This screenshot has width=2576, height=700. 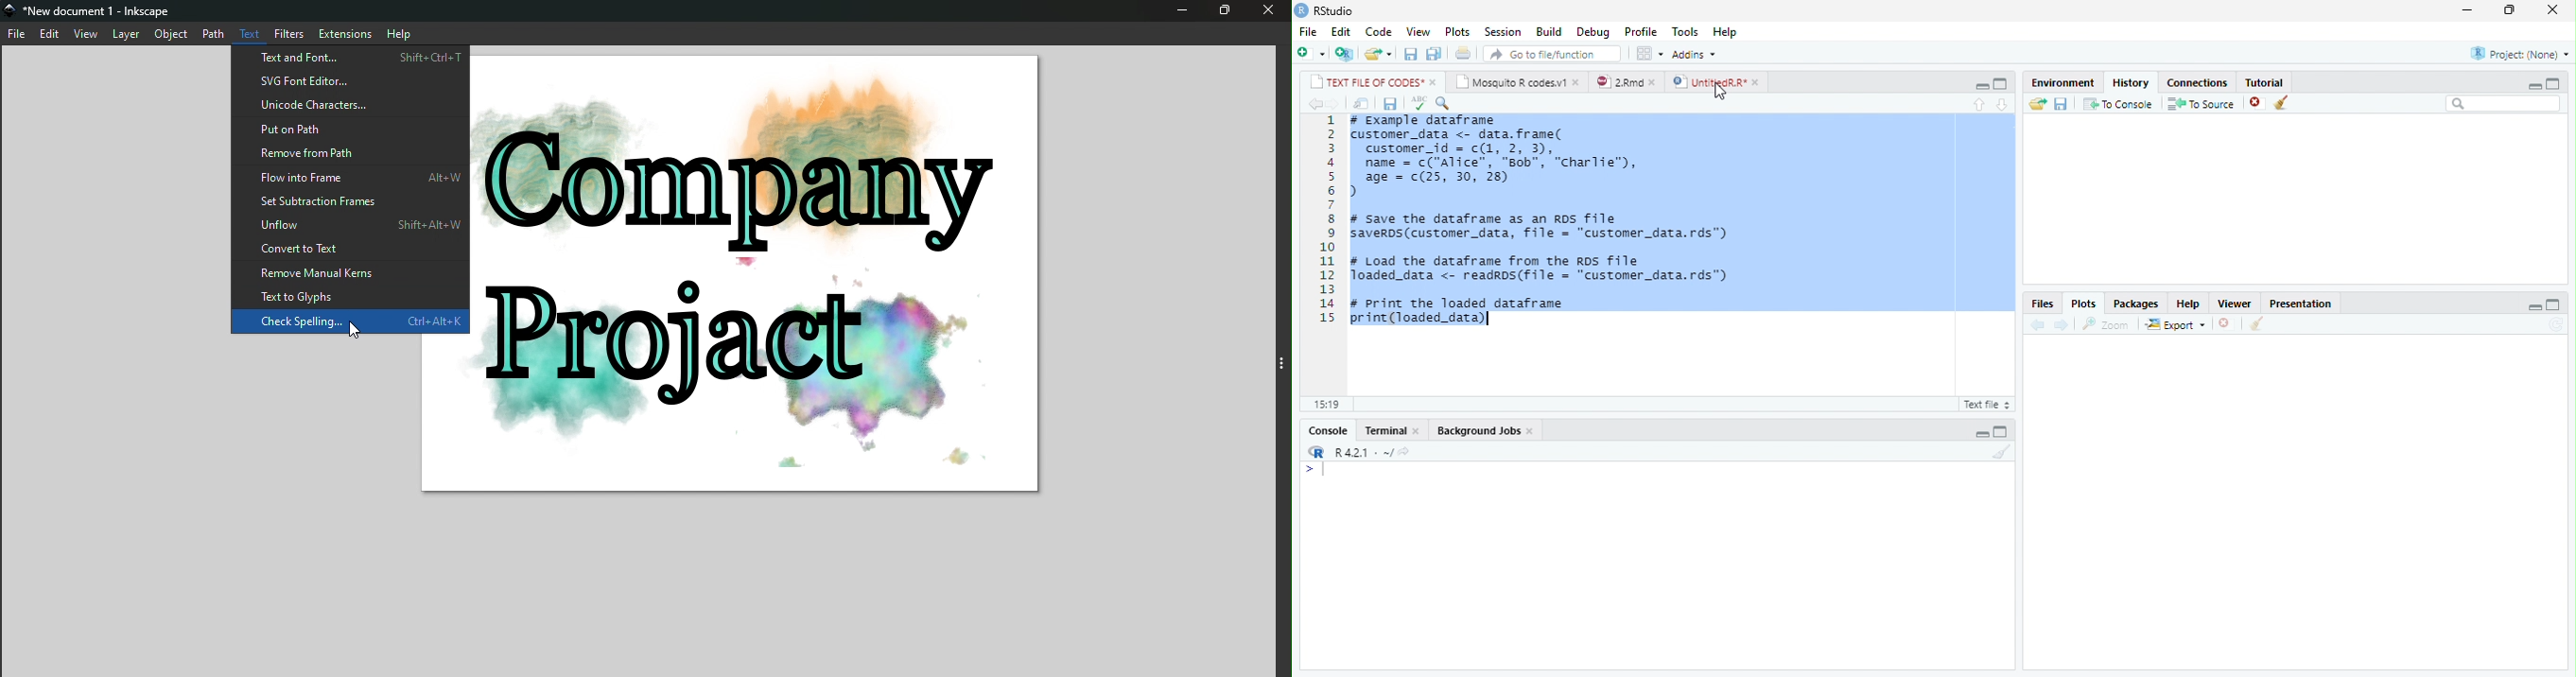 What do you see at coordinates (1533, 432) in the screenshot?
I see `close` at bounding box center [1533, 432].